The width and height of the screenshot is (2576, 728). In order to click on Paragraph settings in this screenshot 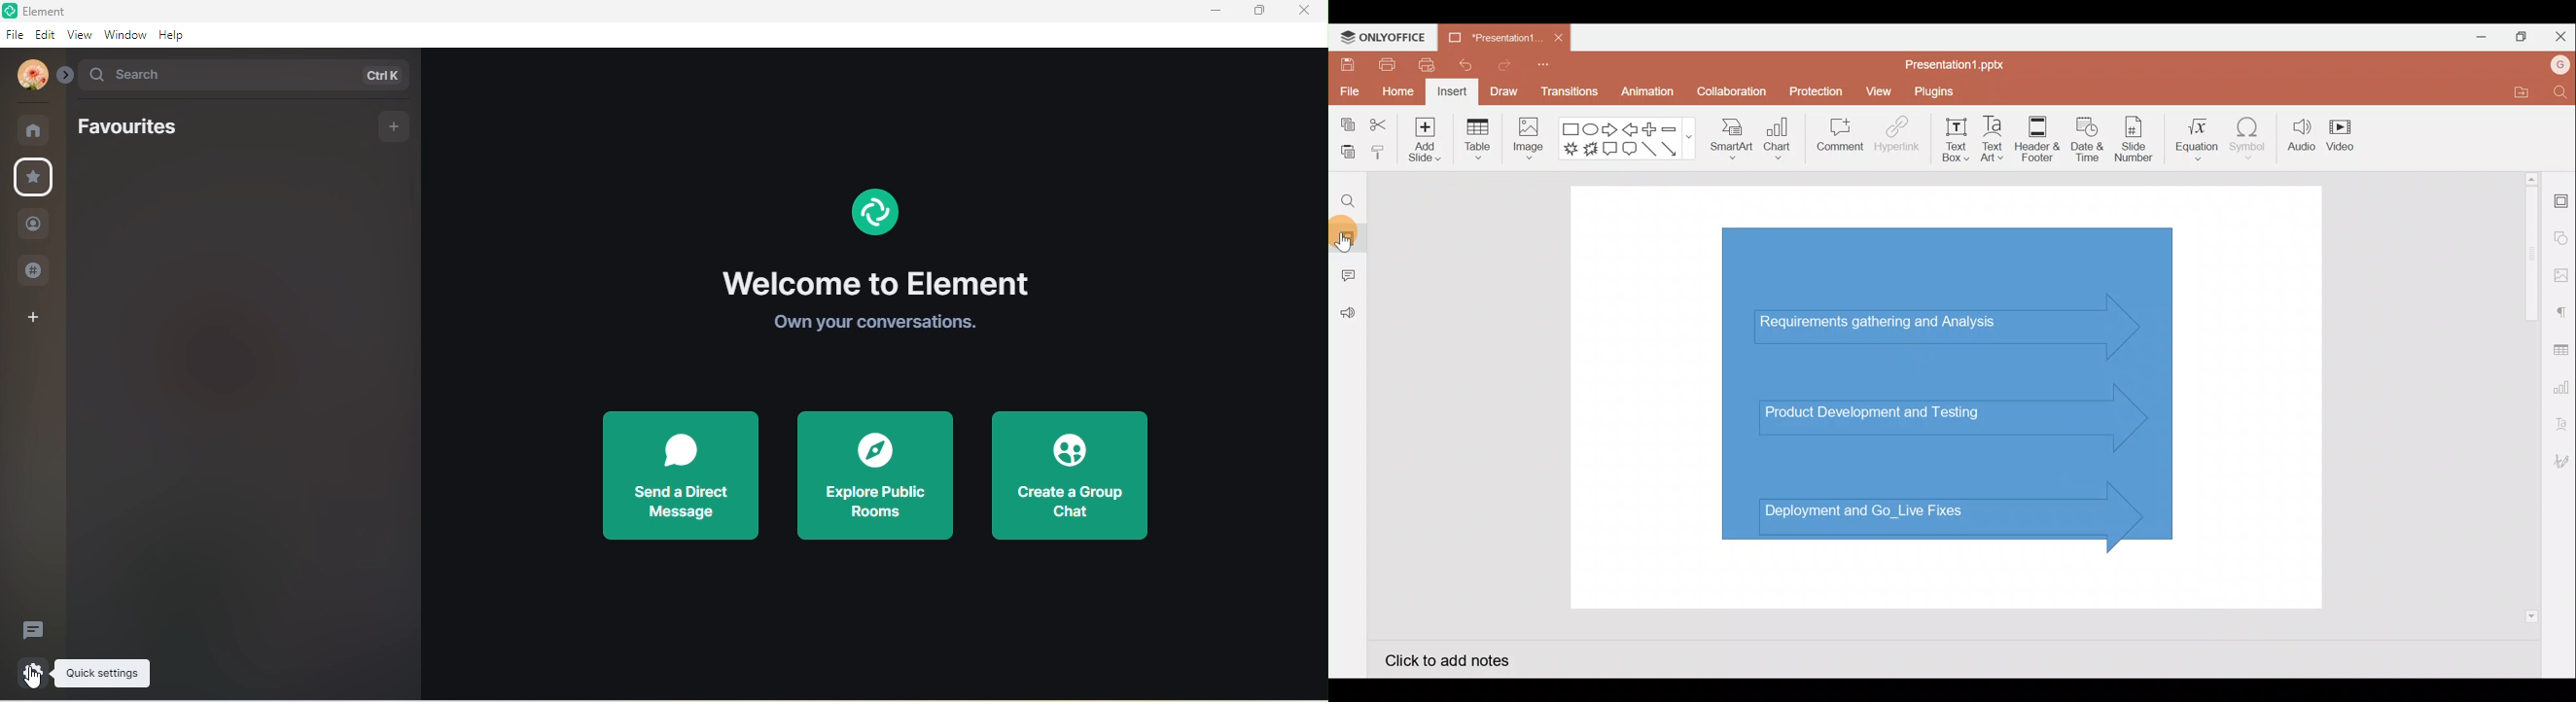, I will do `click(2564, 313)`.